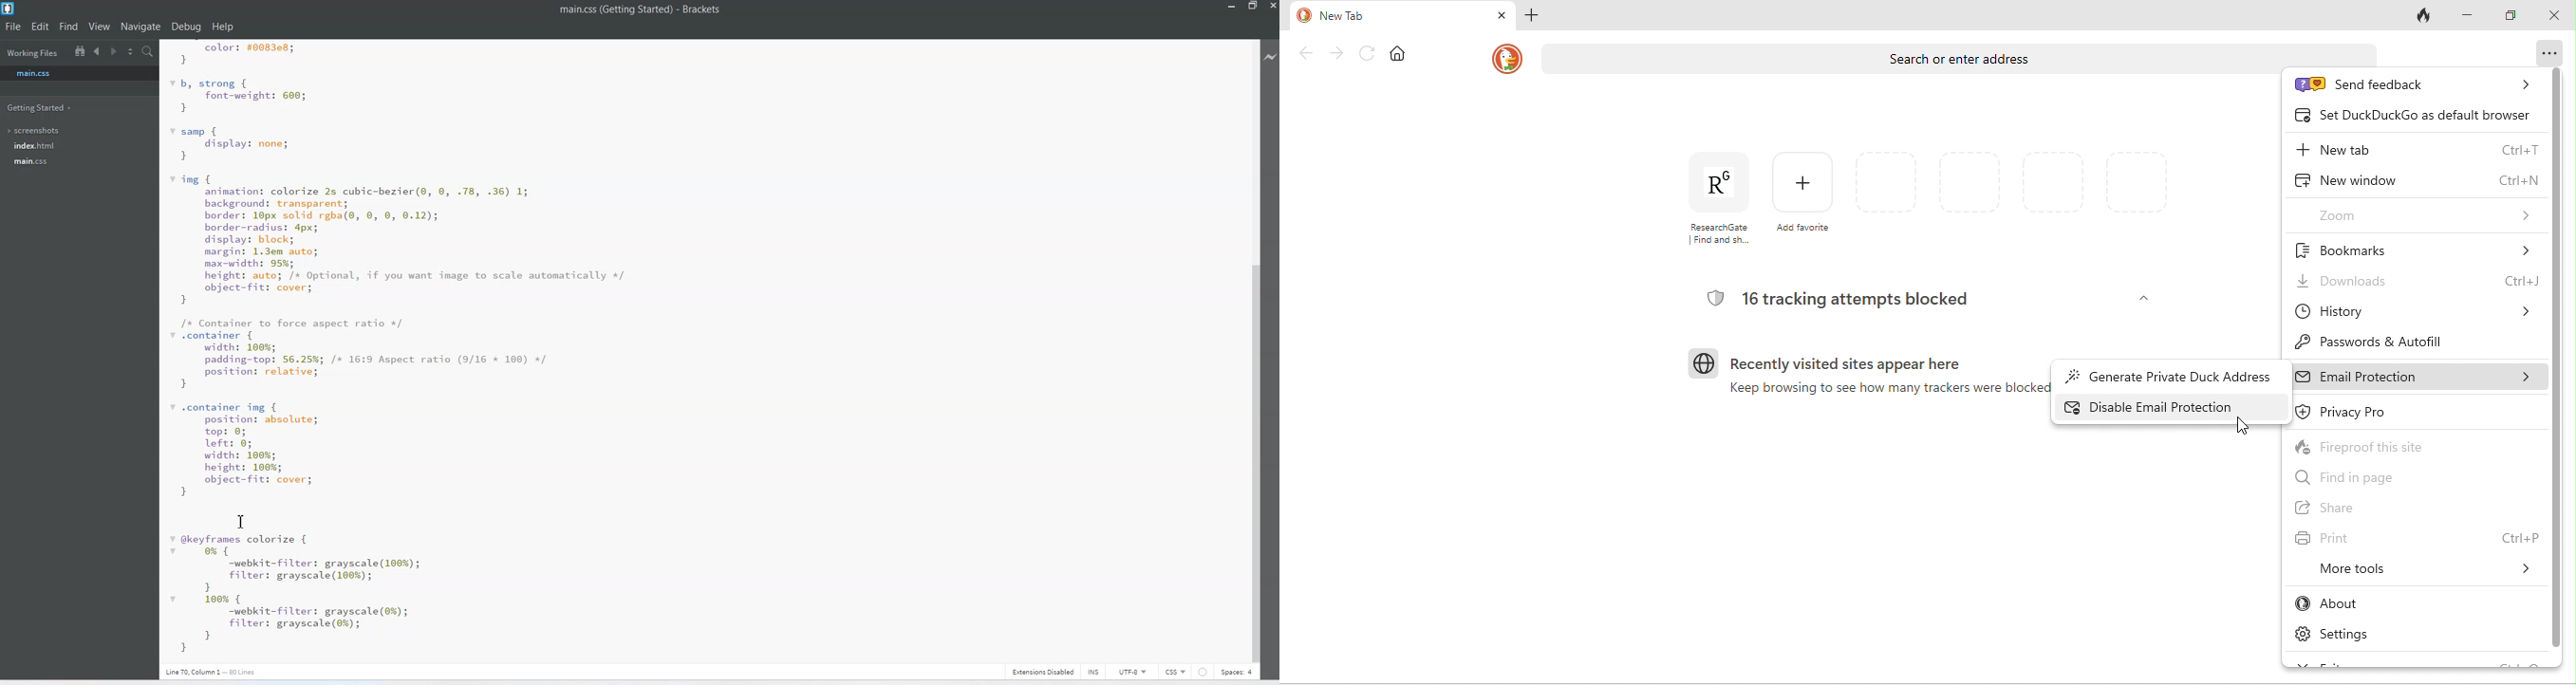 The height and width of the screenshot is (700, 2576). What do you see at coordinates (1804, 194) in the screenshot?
I see `add favourites` at bounding box center [1804, 194].